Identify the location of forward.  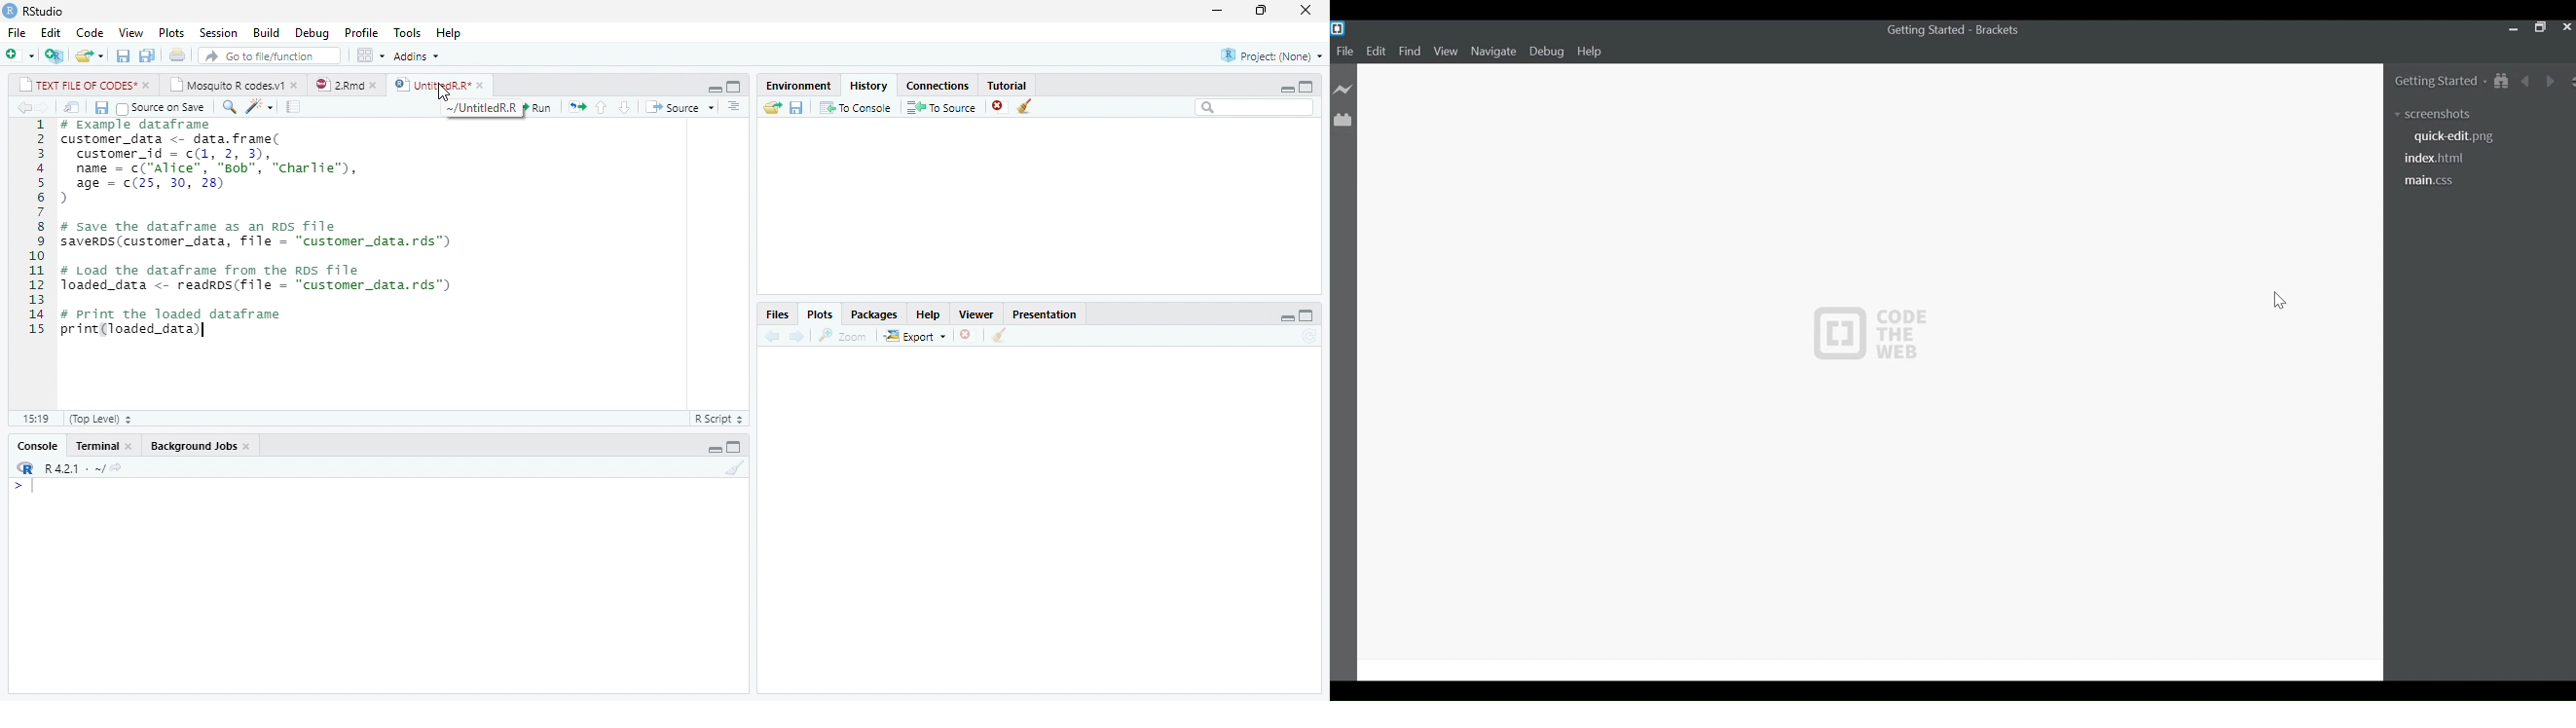
(45, 108).